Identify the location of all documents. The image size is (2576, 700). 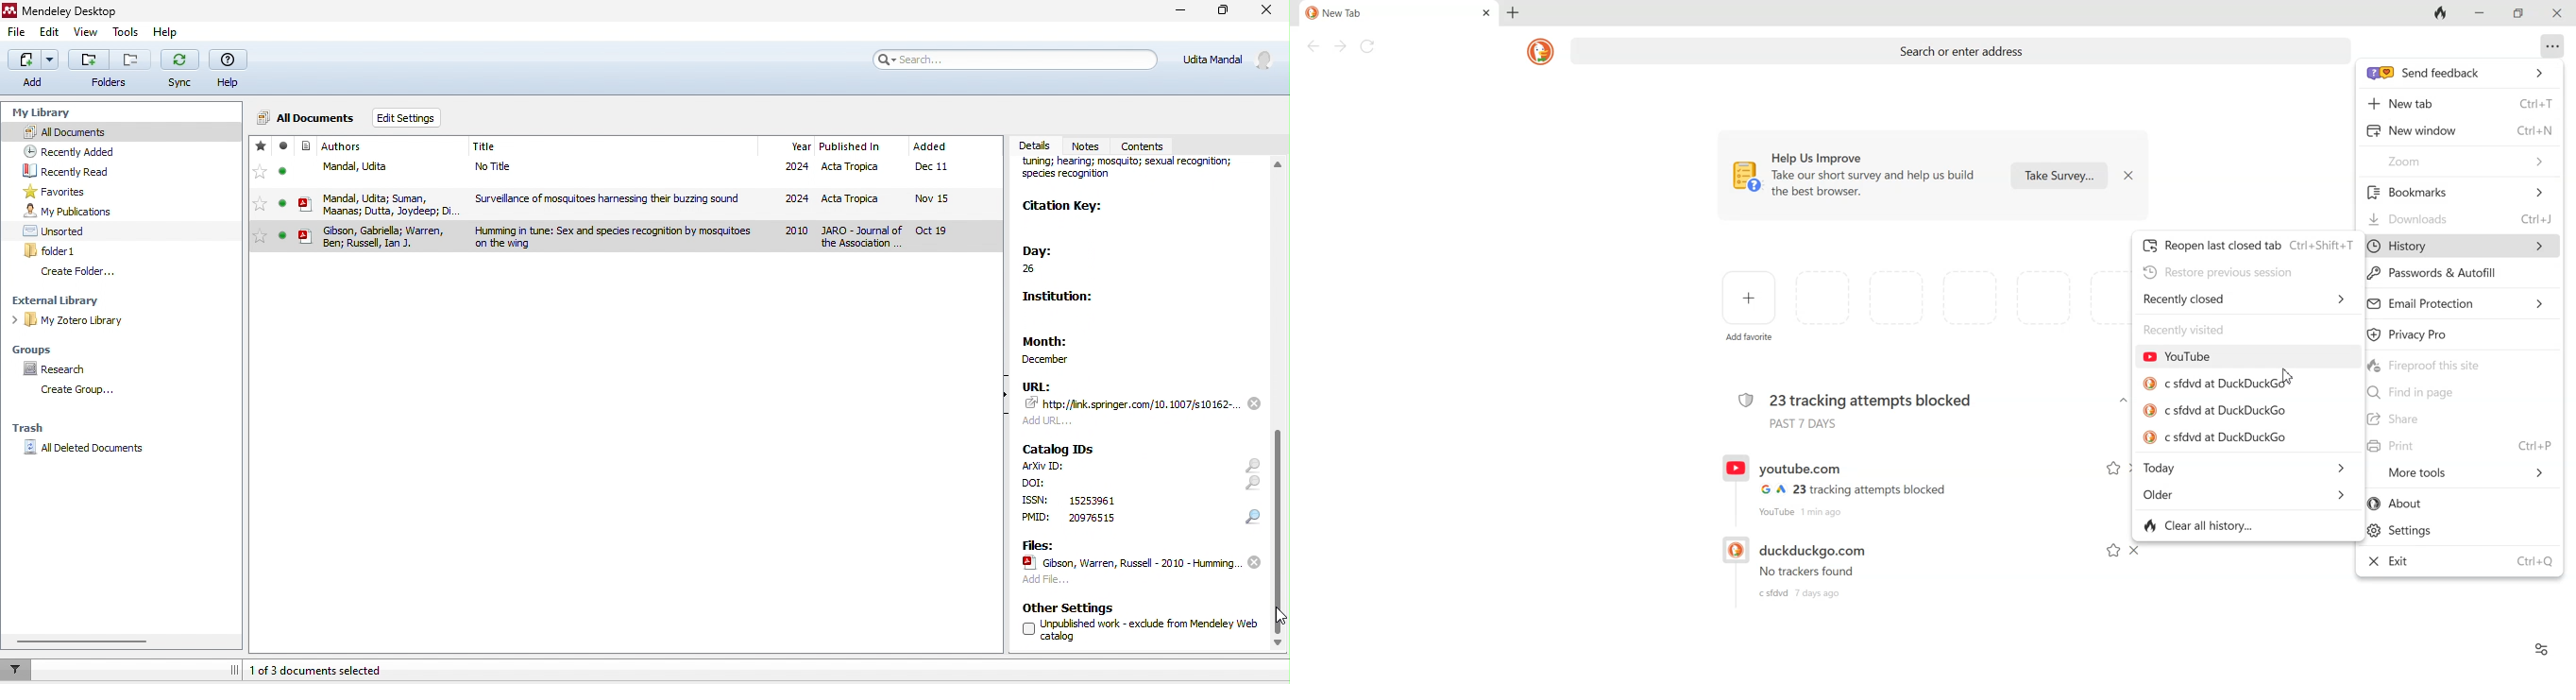
(121, 130).